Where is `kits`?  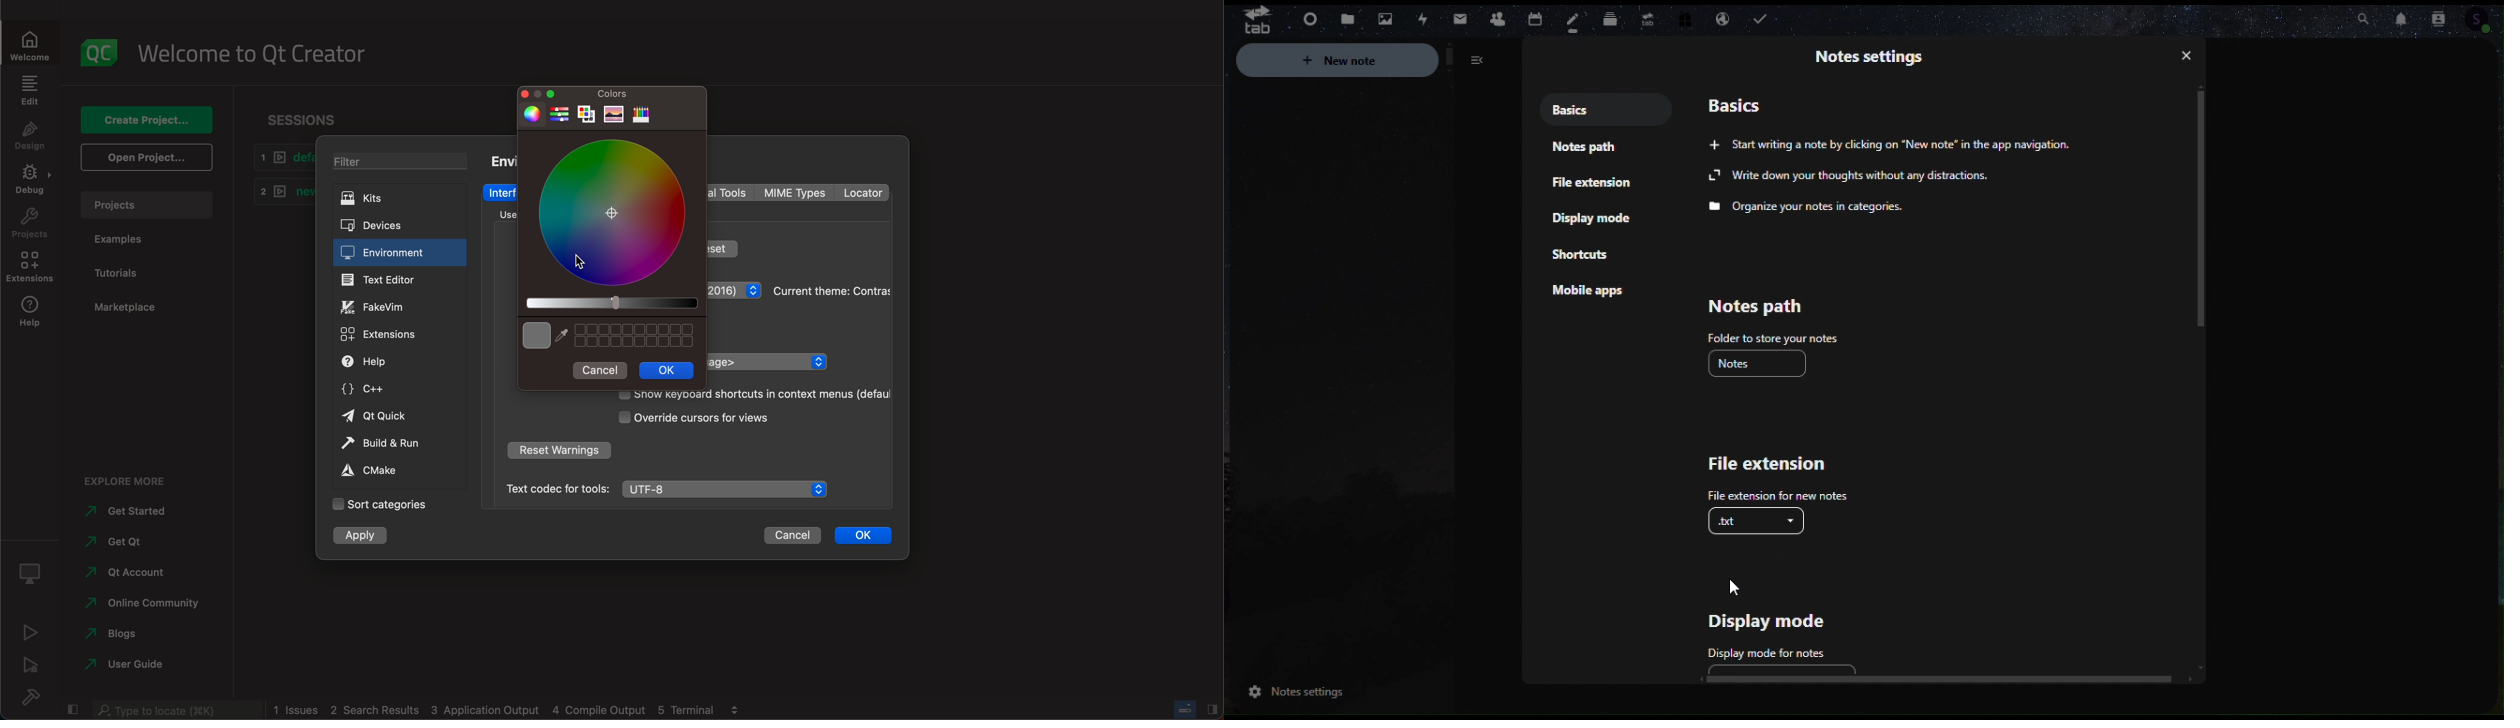
kits is located at coordinates (394, 198).